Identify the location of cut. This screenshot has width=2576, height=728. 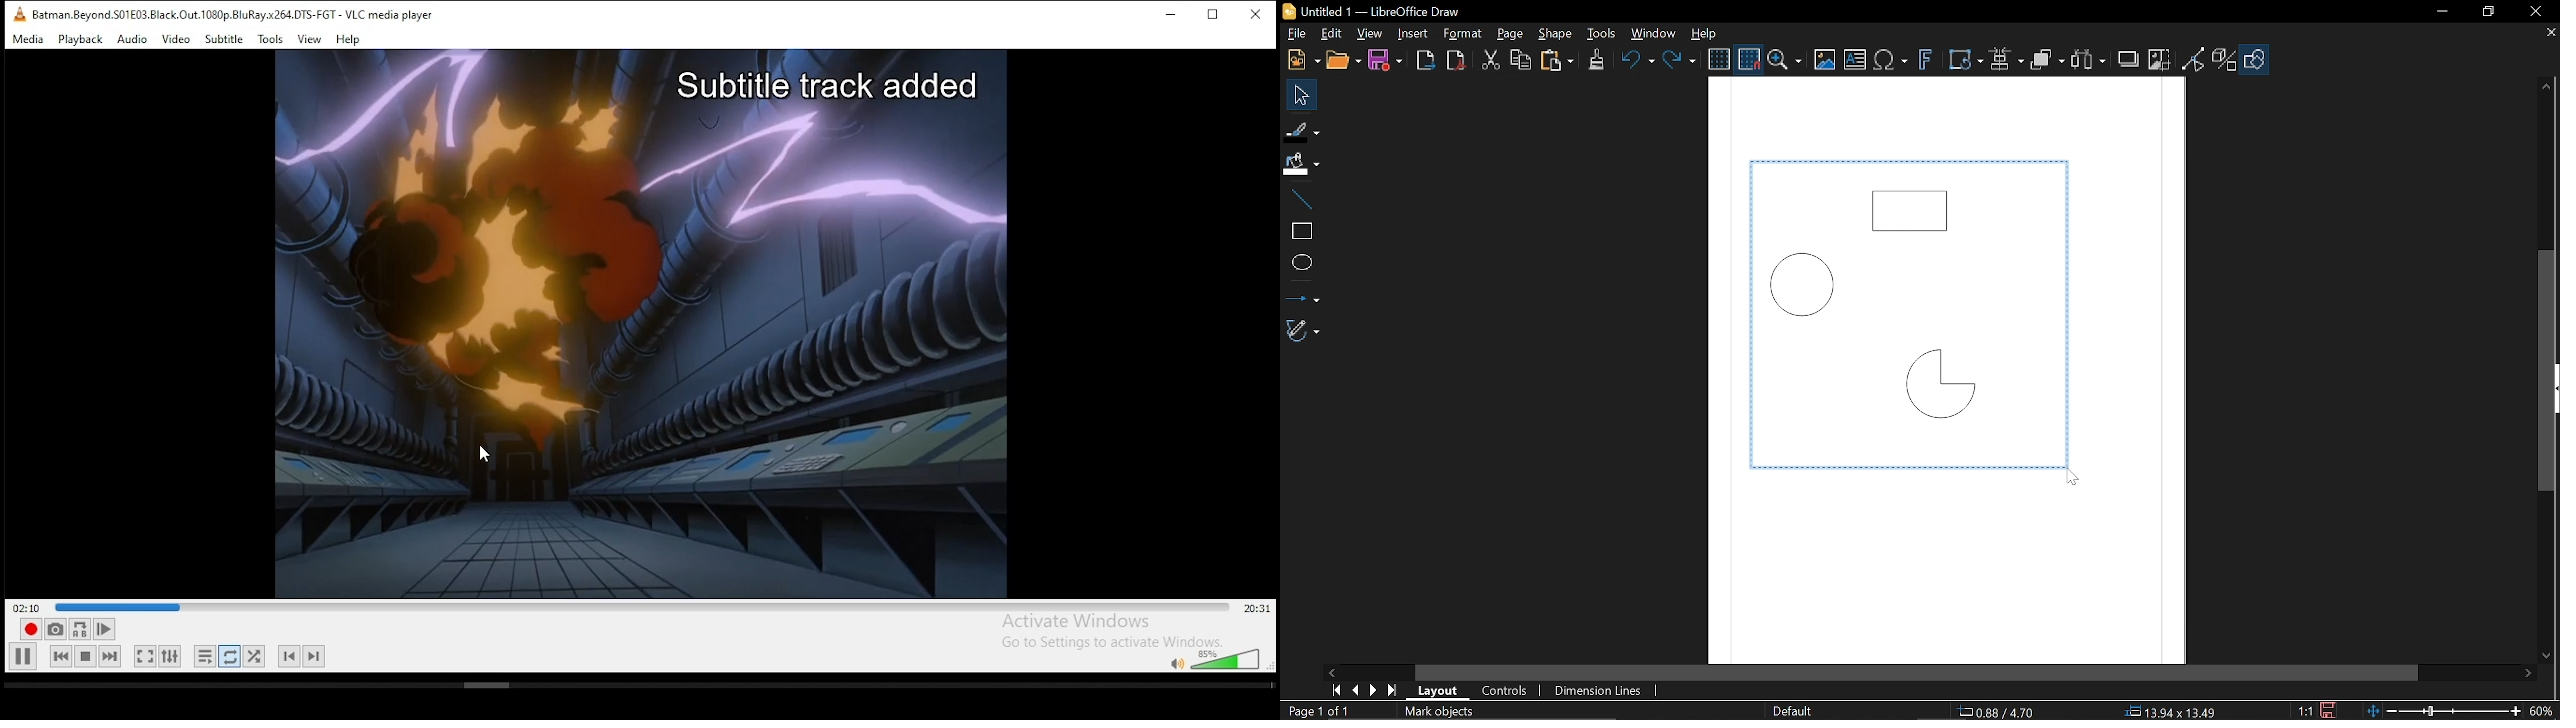
(1490, 59).